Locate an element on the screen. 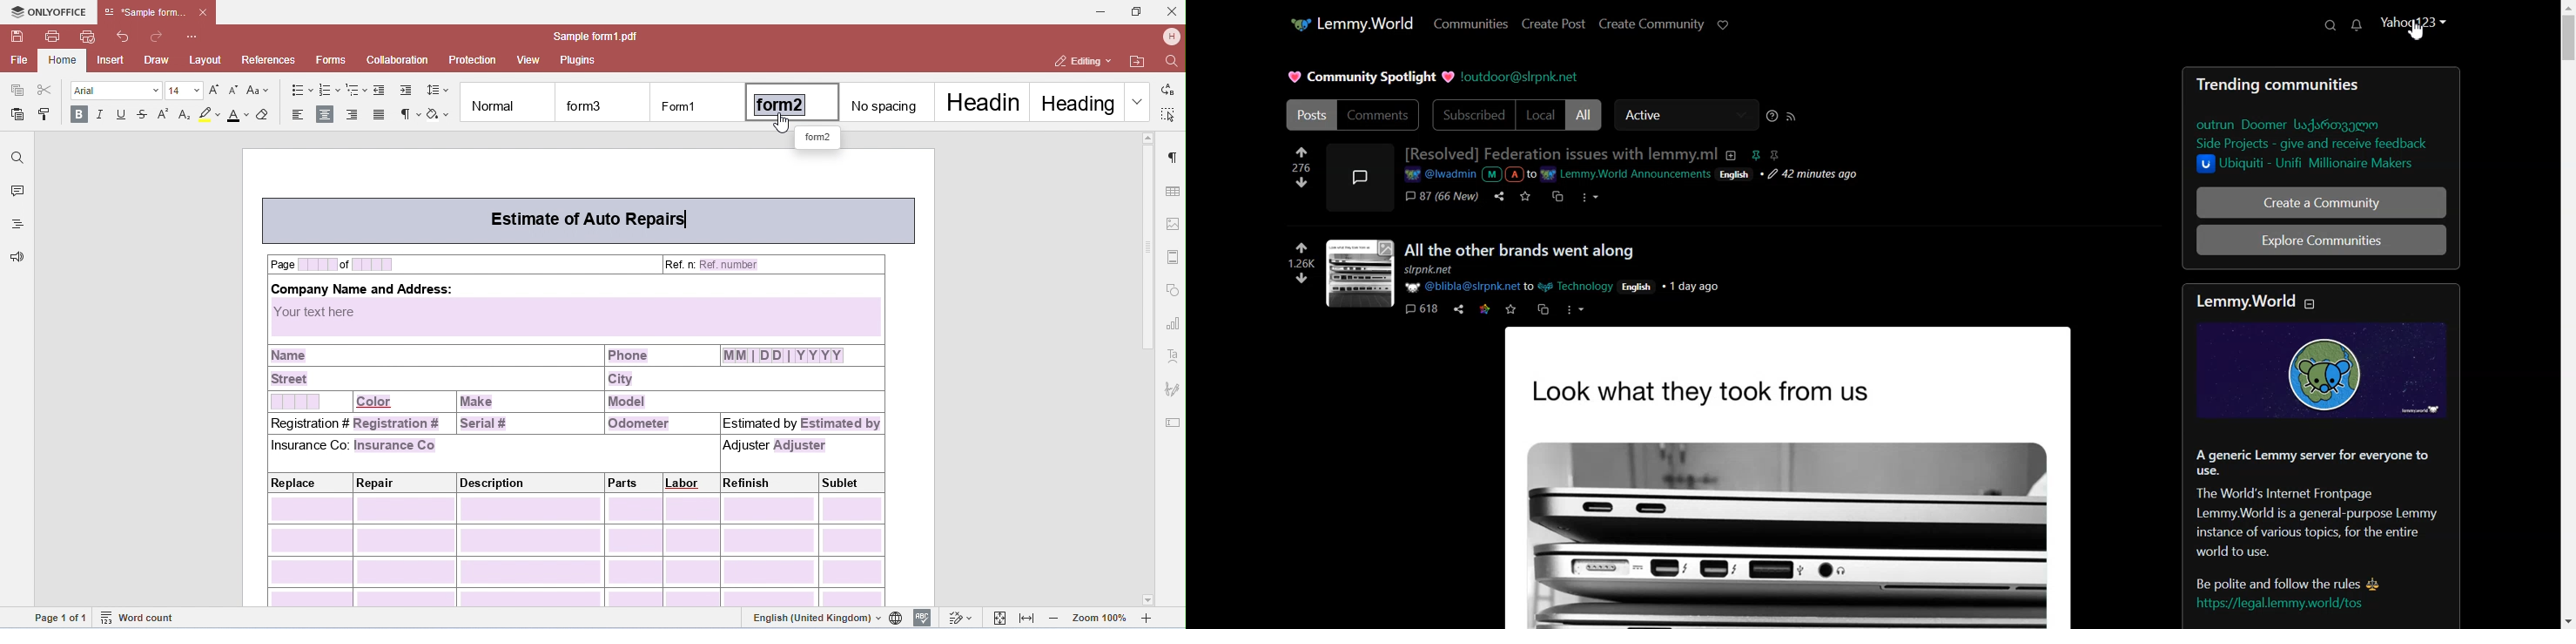 Image resolution: width=2576 pixels, height=644 pixels. M A to is located at coordinates (1509, 175).